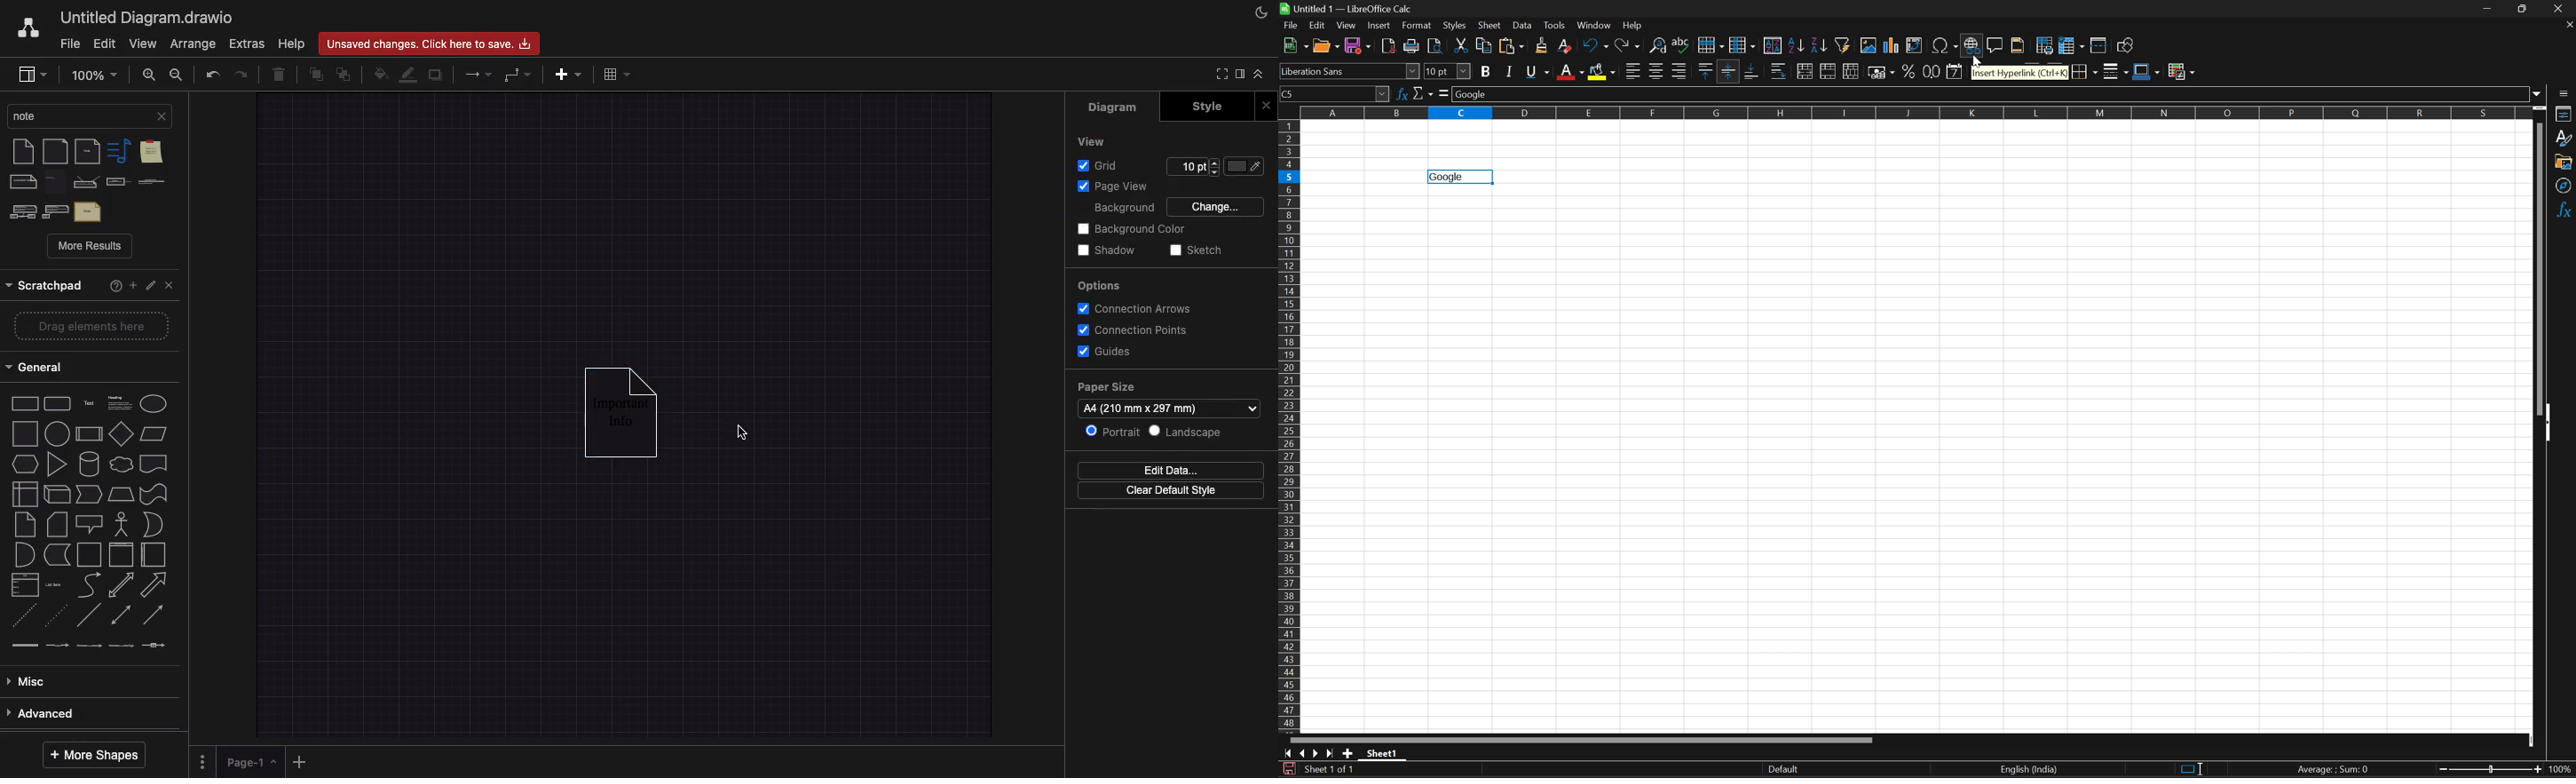 The height and width of the screenshot is (784, 2576). What do you see at coordinates (155, 525) in the screenshot?
I see `and` at bounding box center [155, 525].